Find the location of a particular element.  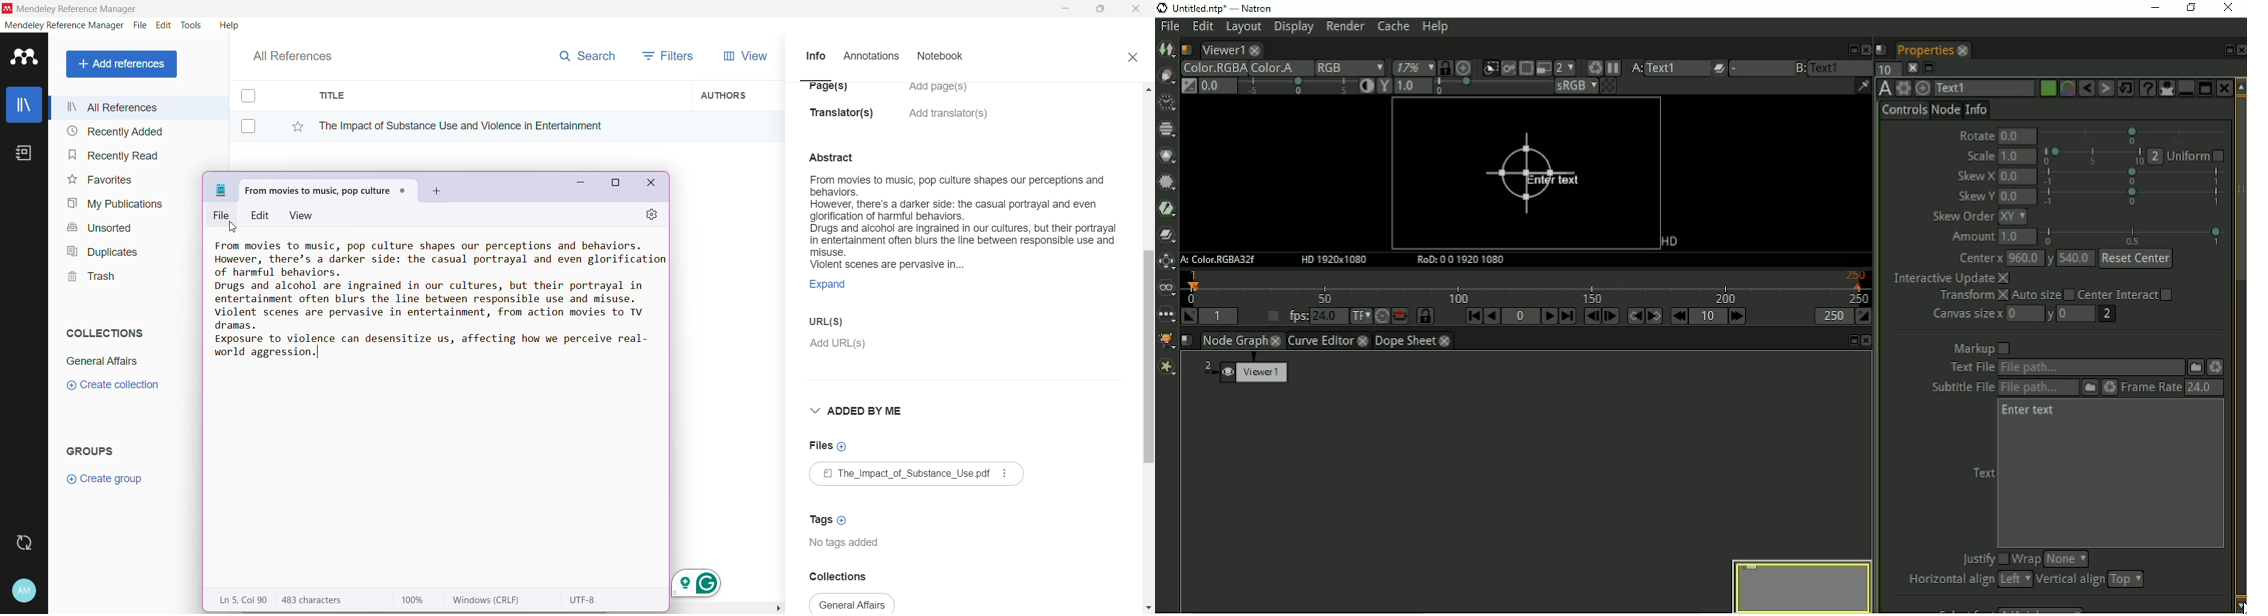

File is located at coordinates (224, 216).